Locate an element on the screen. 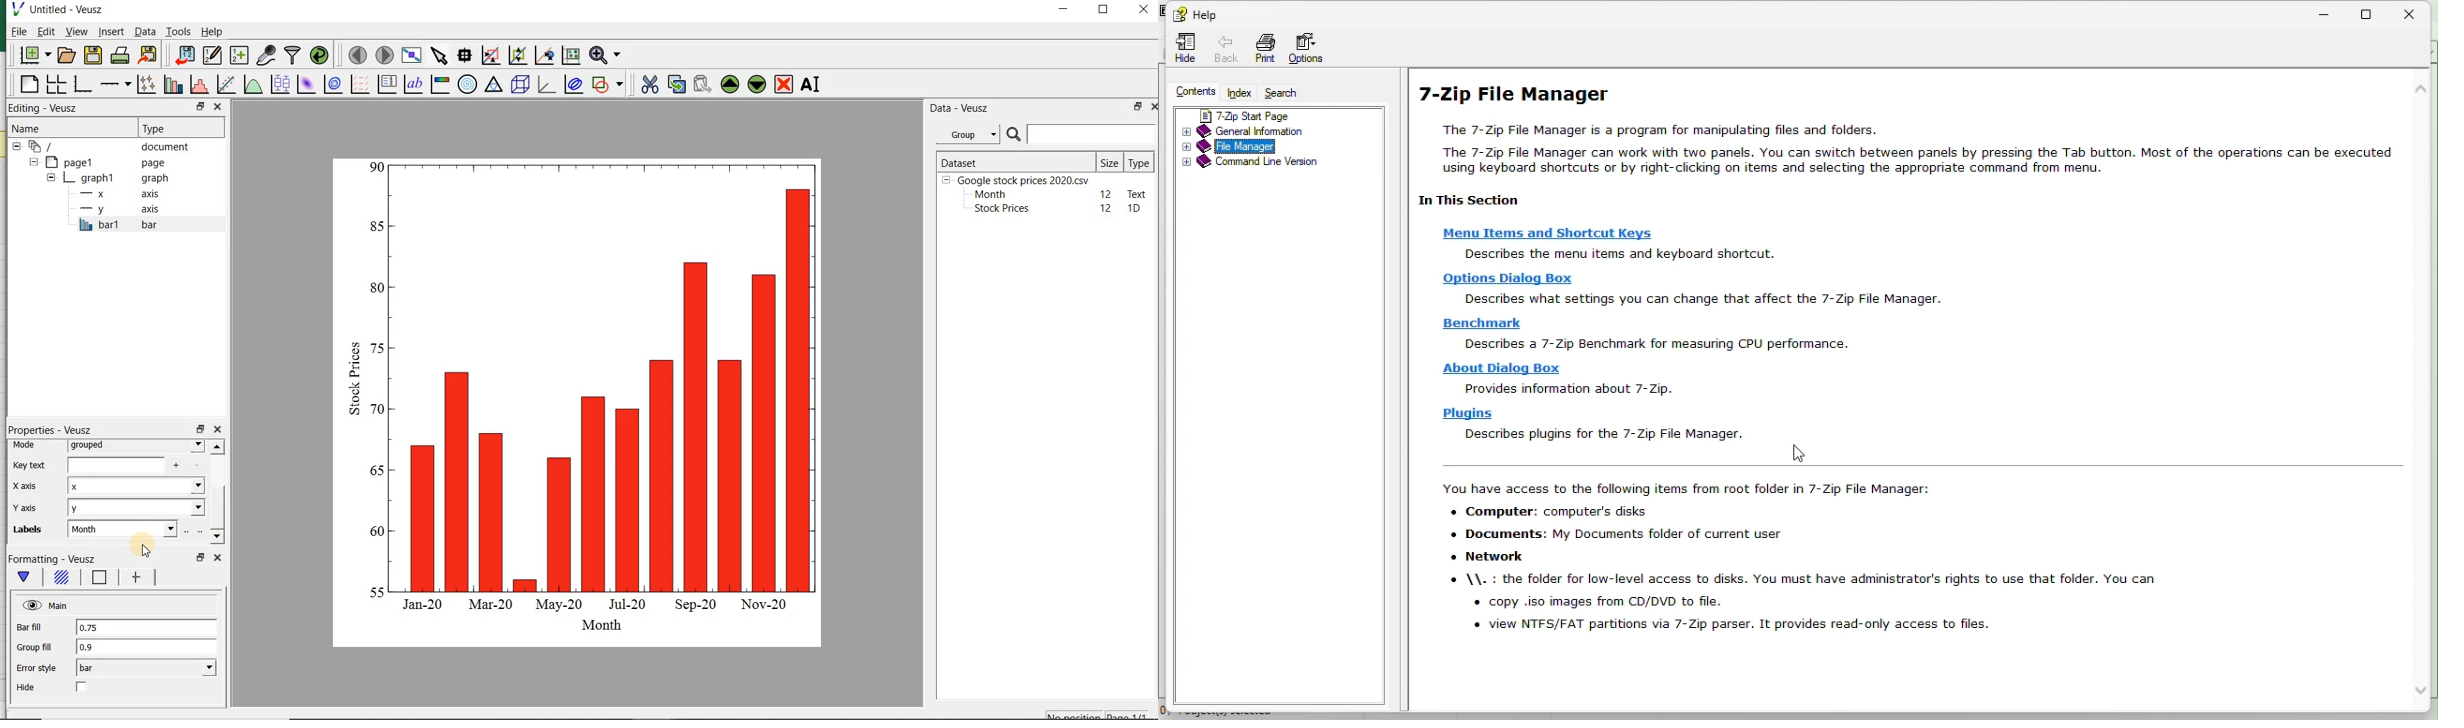  arrange graphs in a grid is located at coordinates (54, 85).